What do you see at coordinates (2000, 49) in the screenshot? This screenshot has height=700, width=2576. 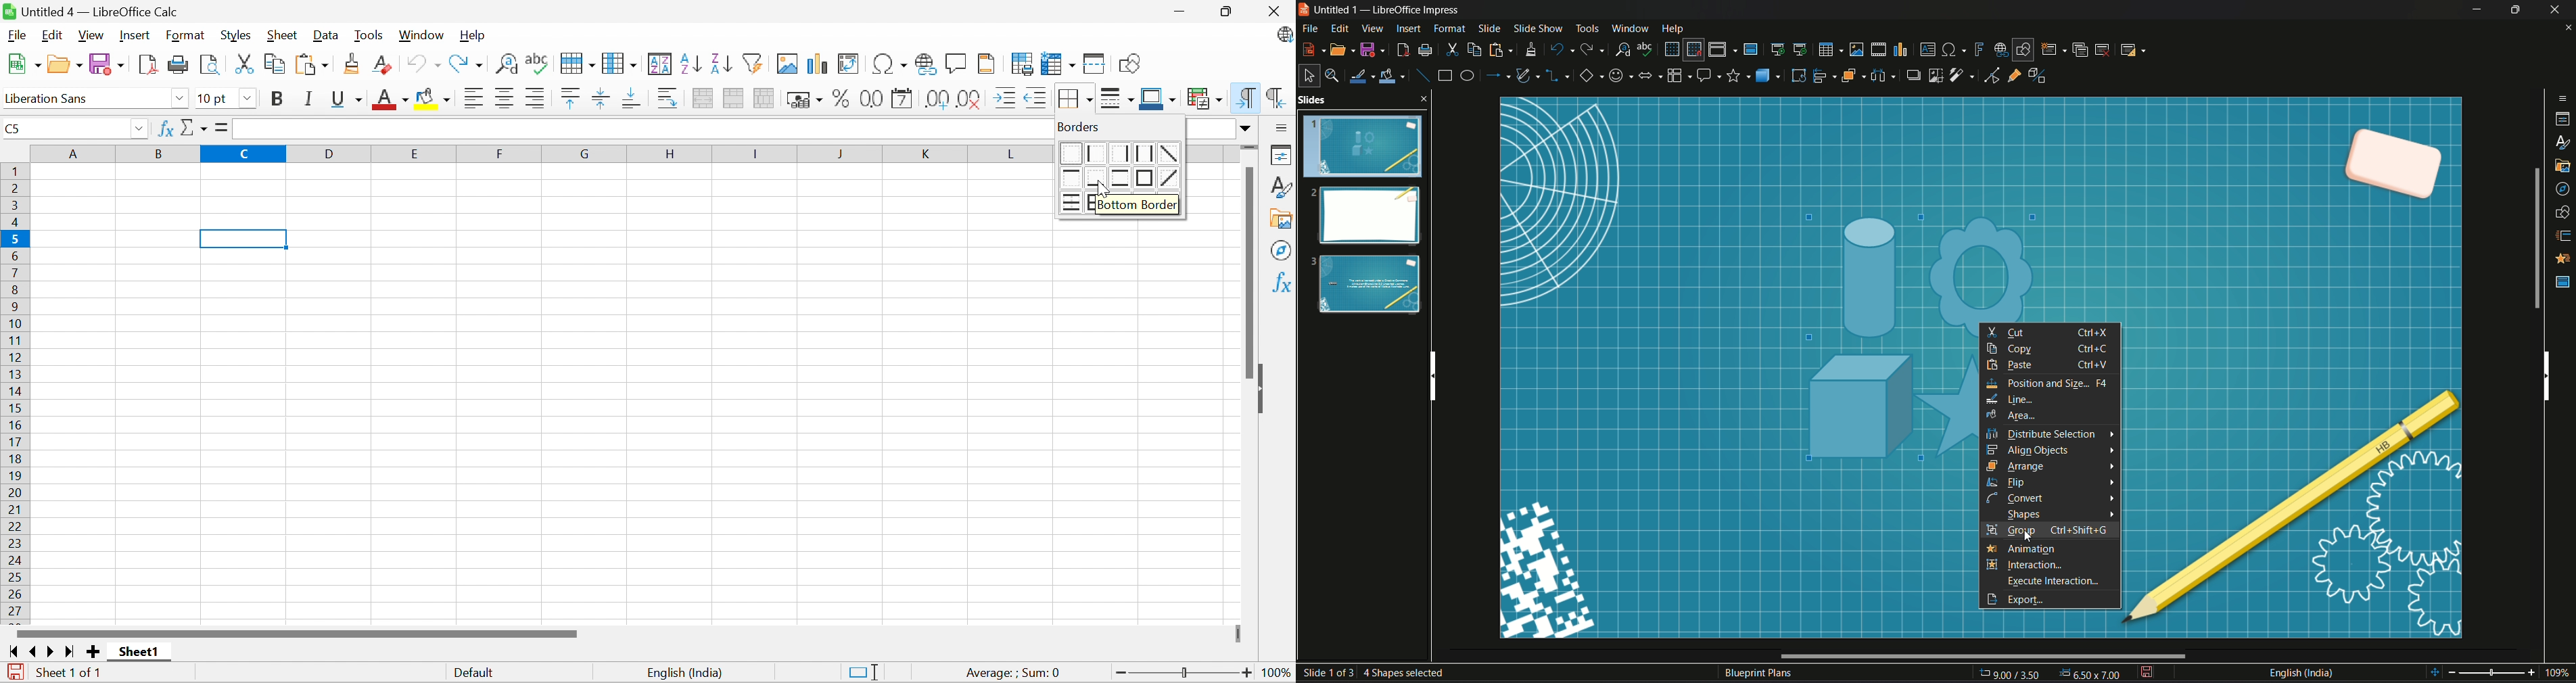 I see `insert hyperlink` at bounding box center [2000, 49].